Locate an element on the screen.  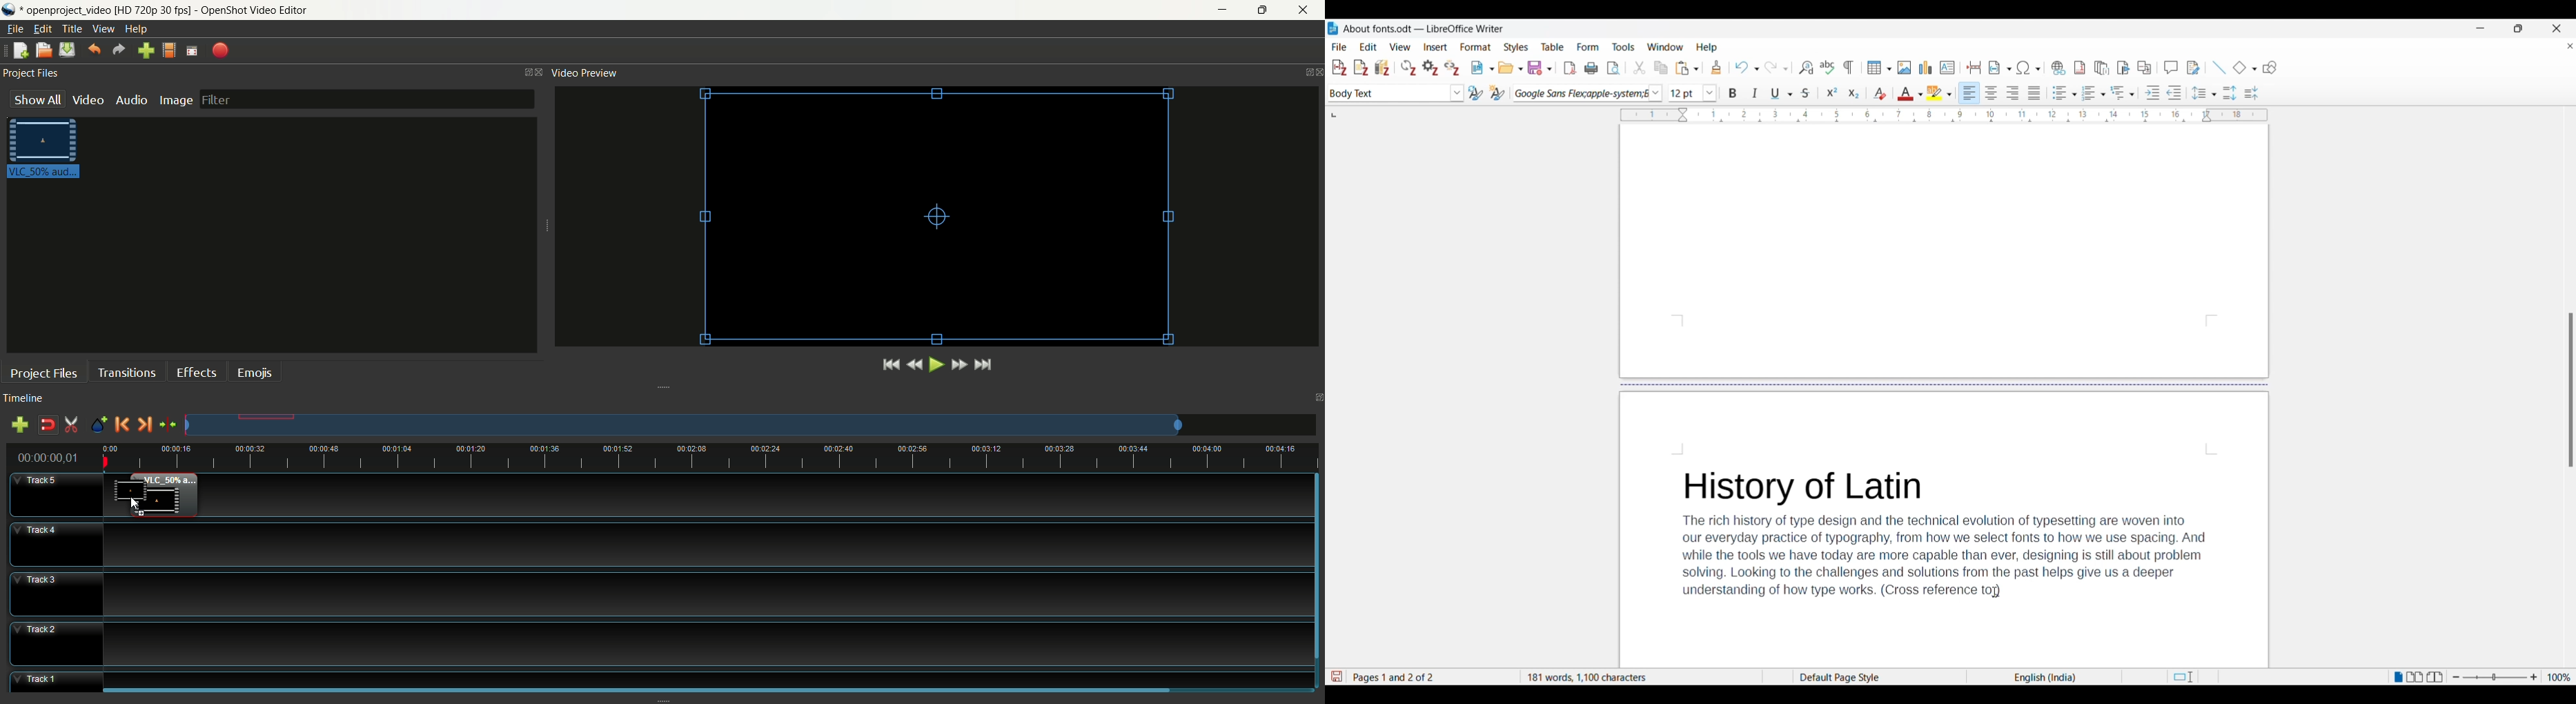
view is located at coordinates (104, 29).